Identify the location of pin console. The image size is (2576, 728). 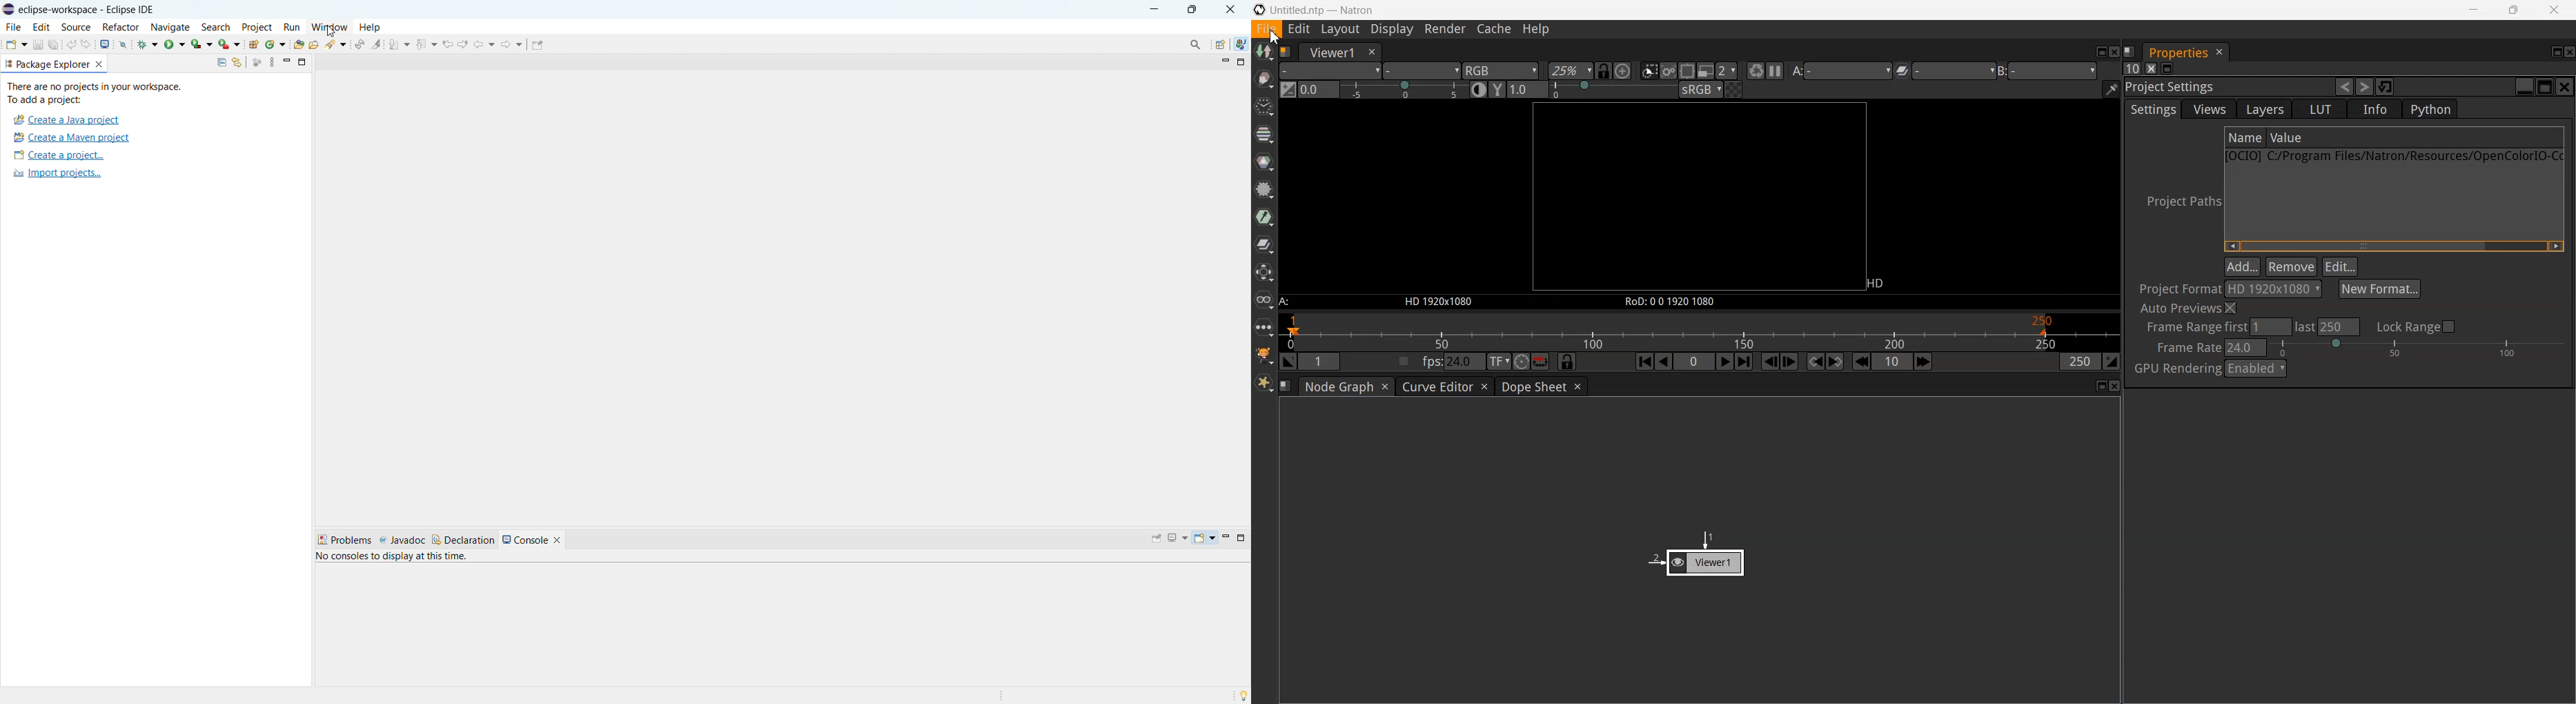
(1157, 538).